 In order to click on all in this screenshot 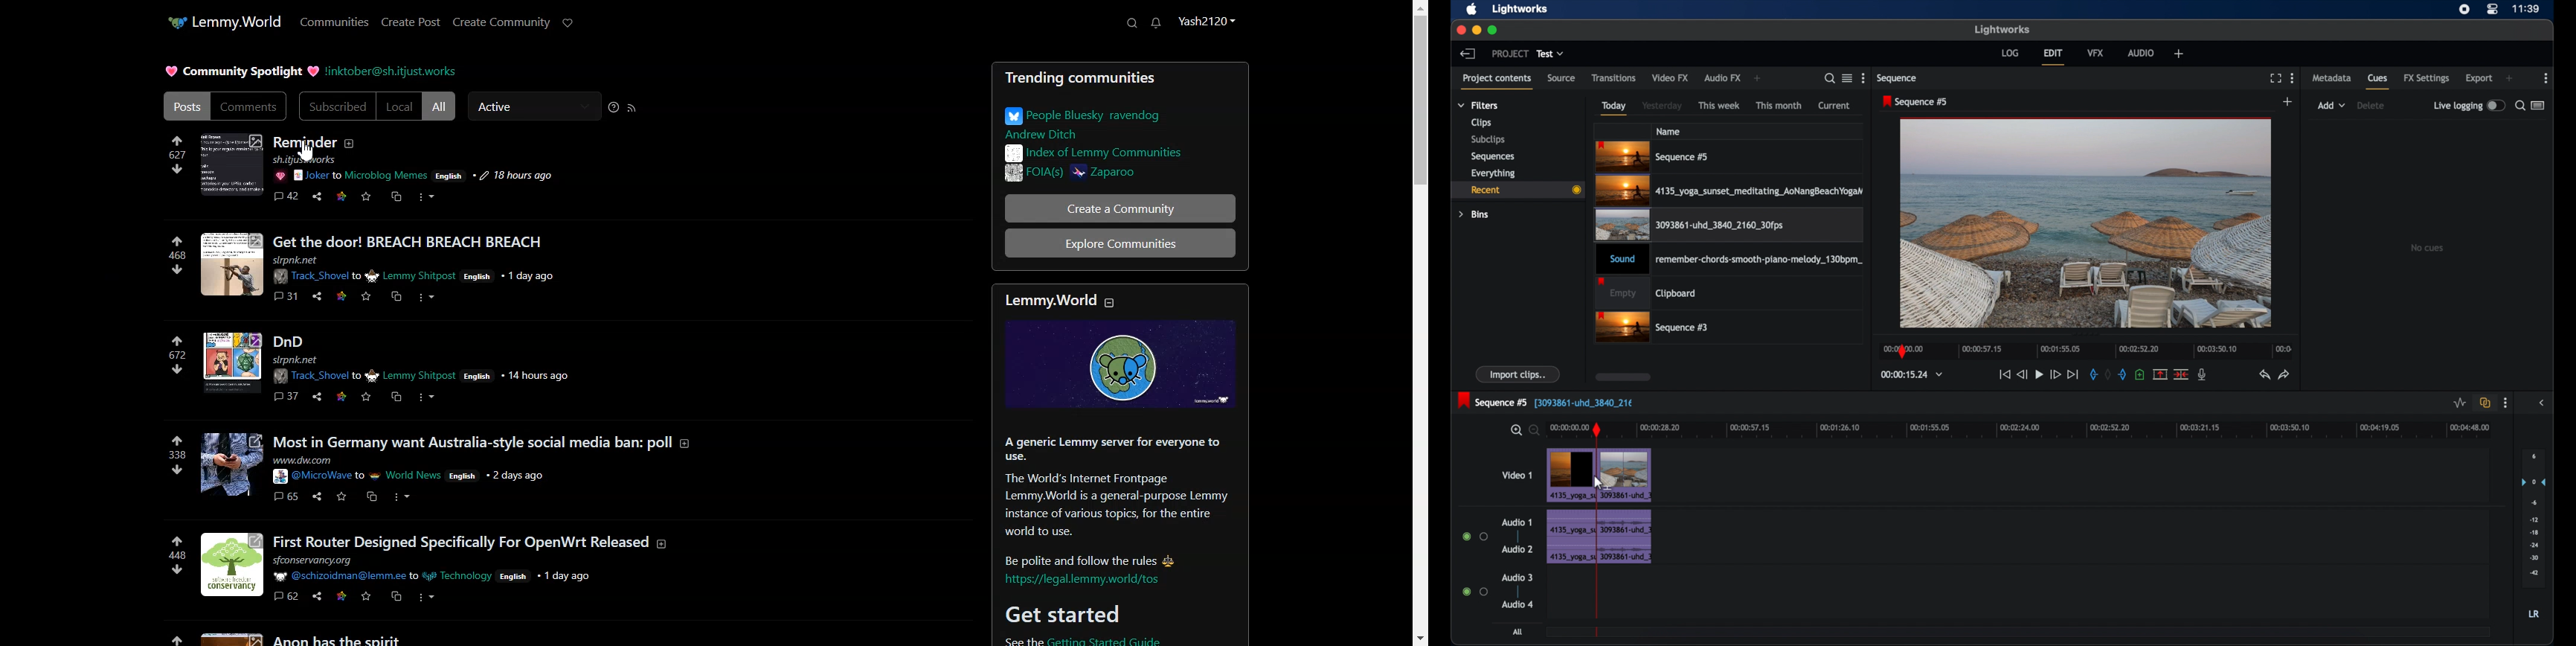, I will do `click(1517, 632)`.